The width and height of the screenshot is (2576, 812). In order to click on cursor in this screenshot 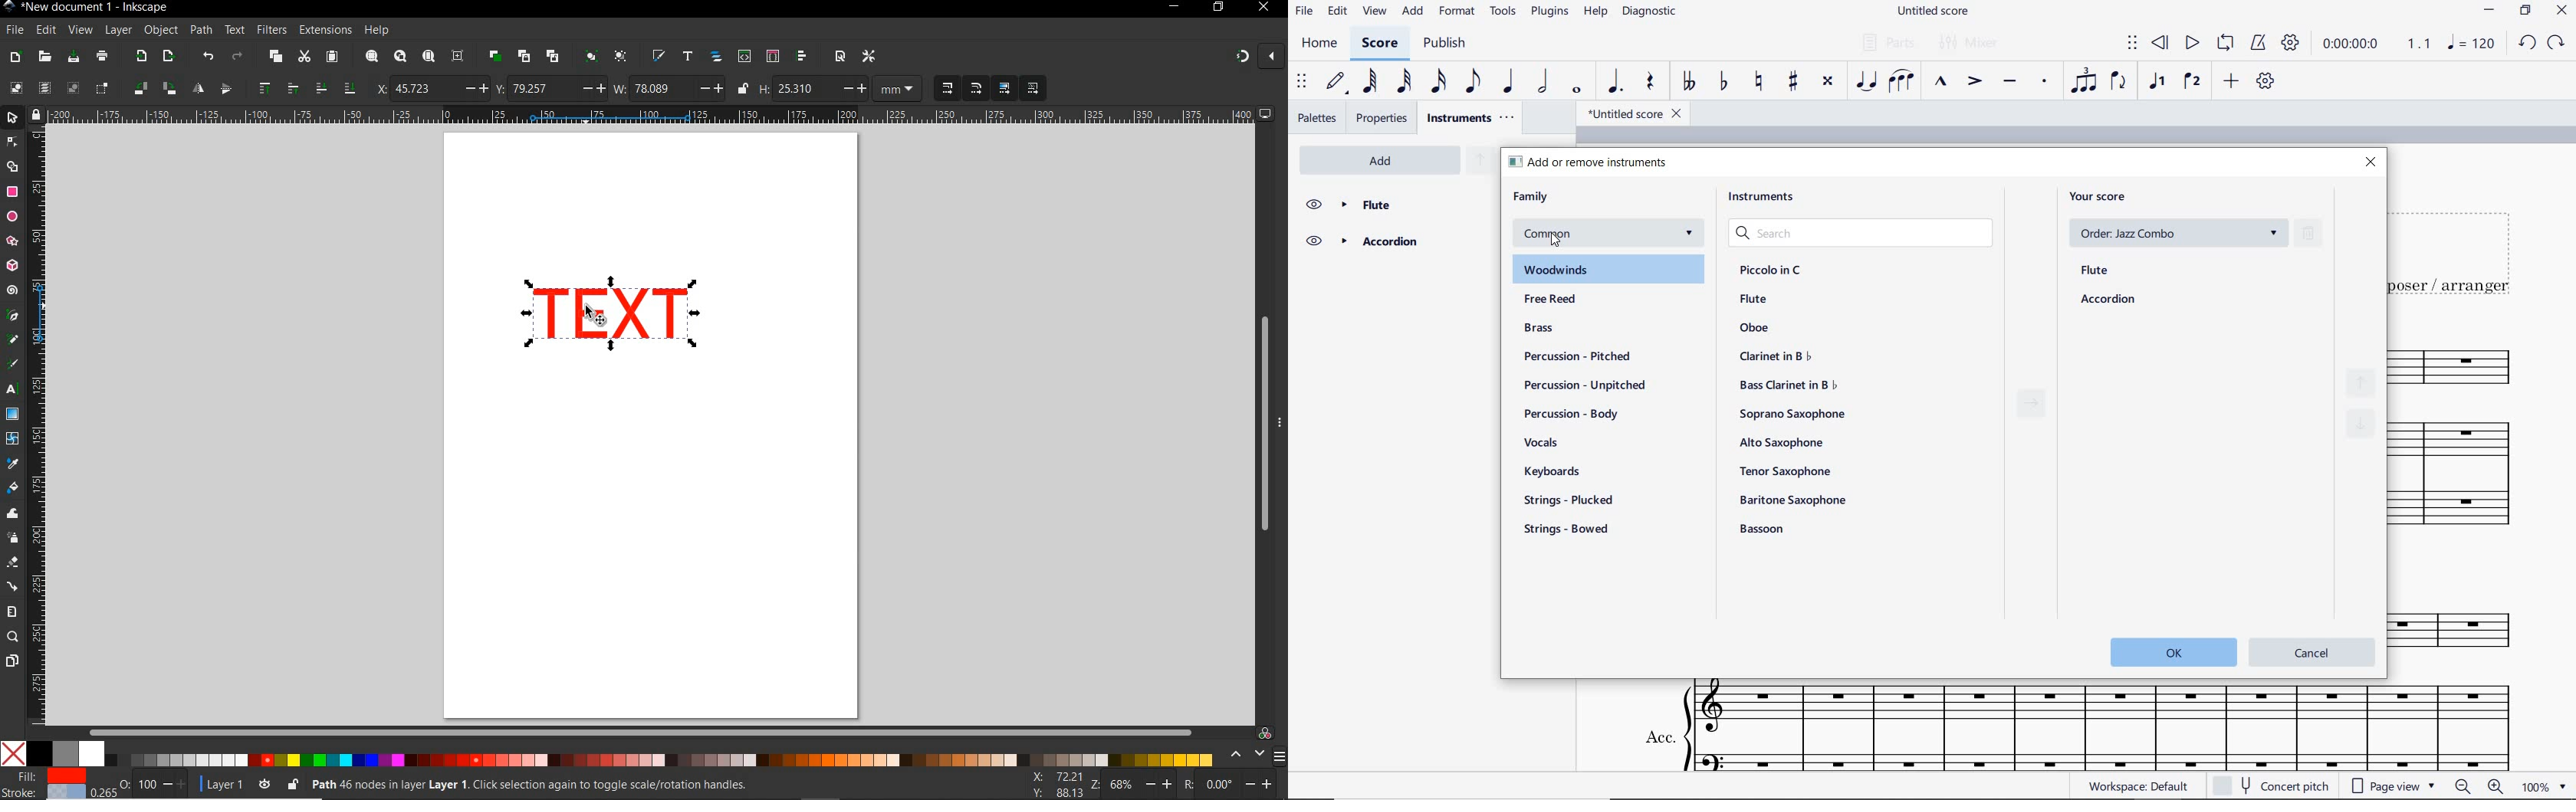, I will do `click(1548, 241)`.